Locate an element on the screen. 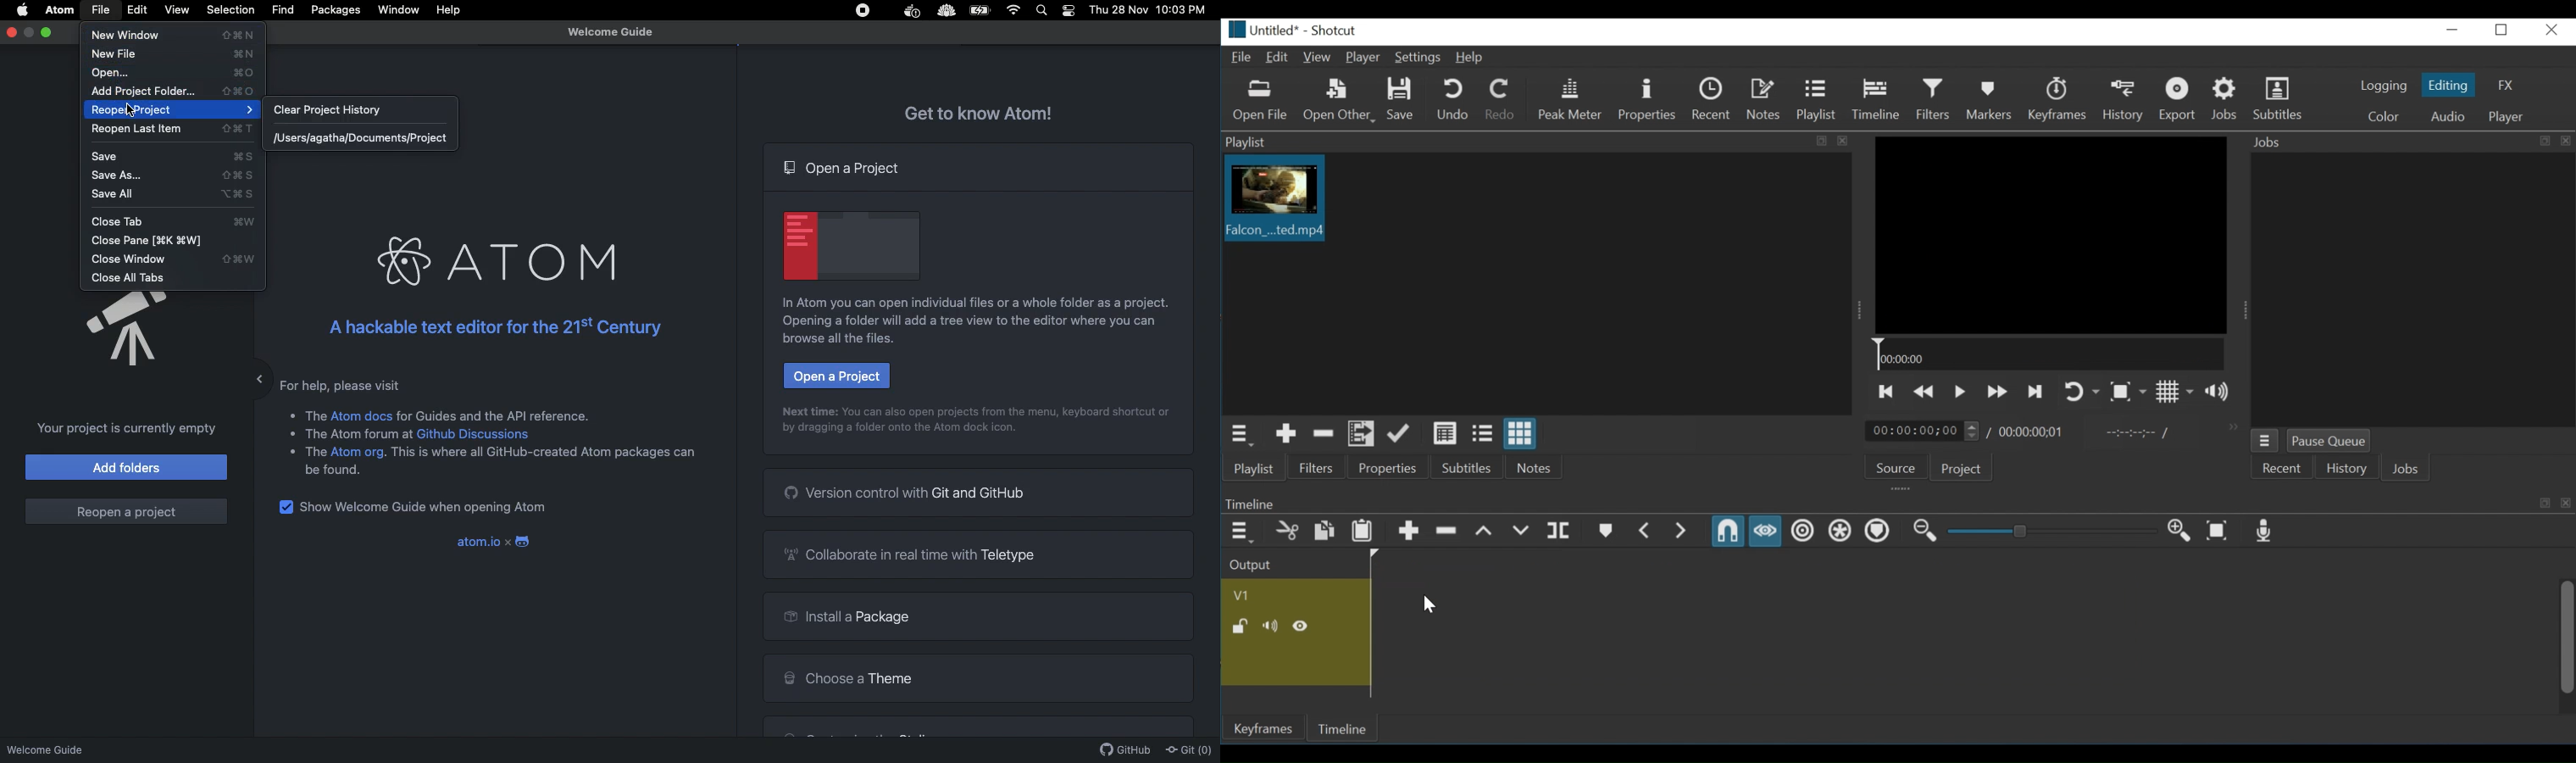 The width and height of the screenshot is (2576, 784). crusor is located at coordinates (131, 109).